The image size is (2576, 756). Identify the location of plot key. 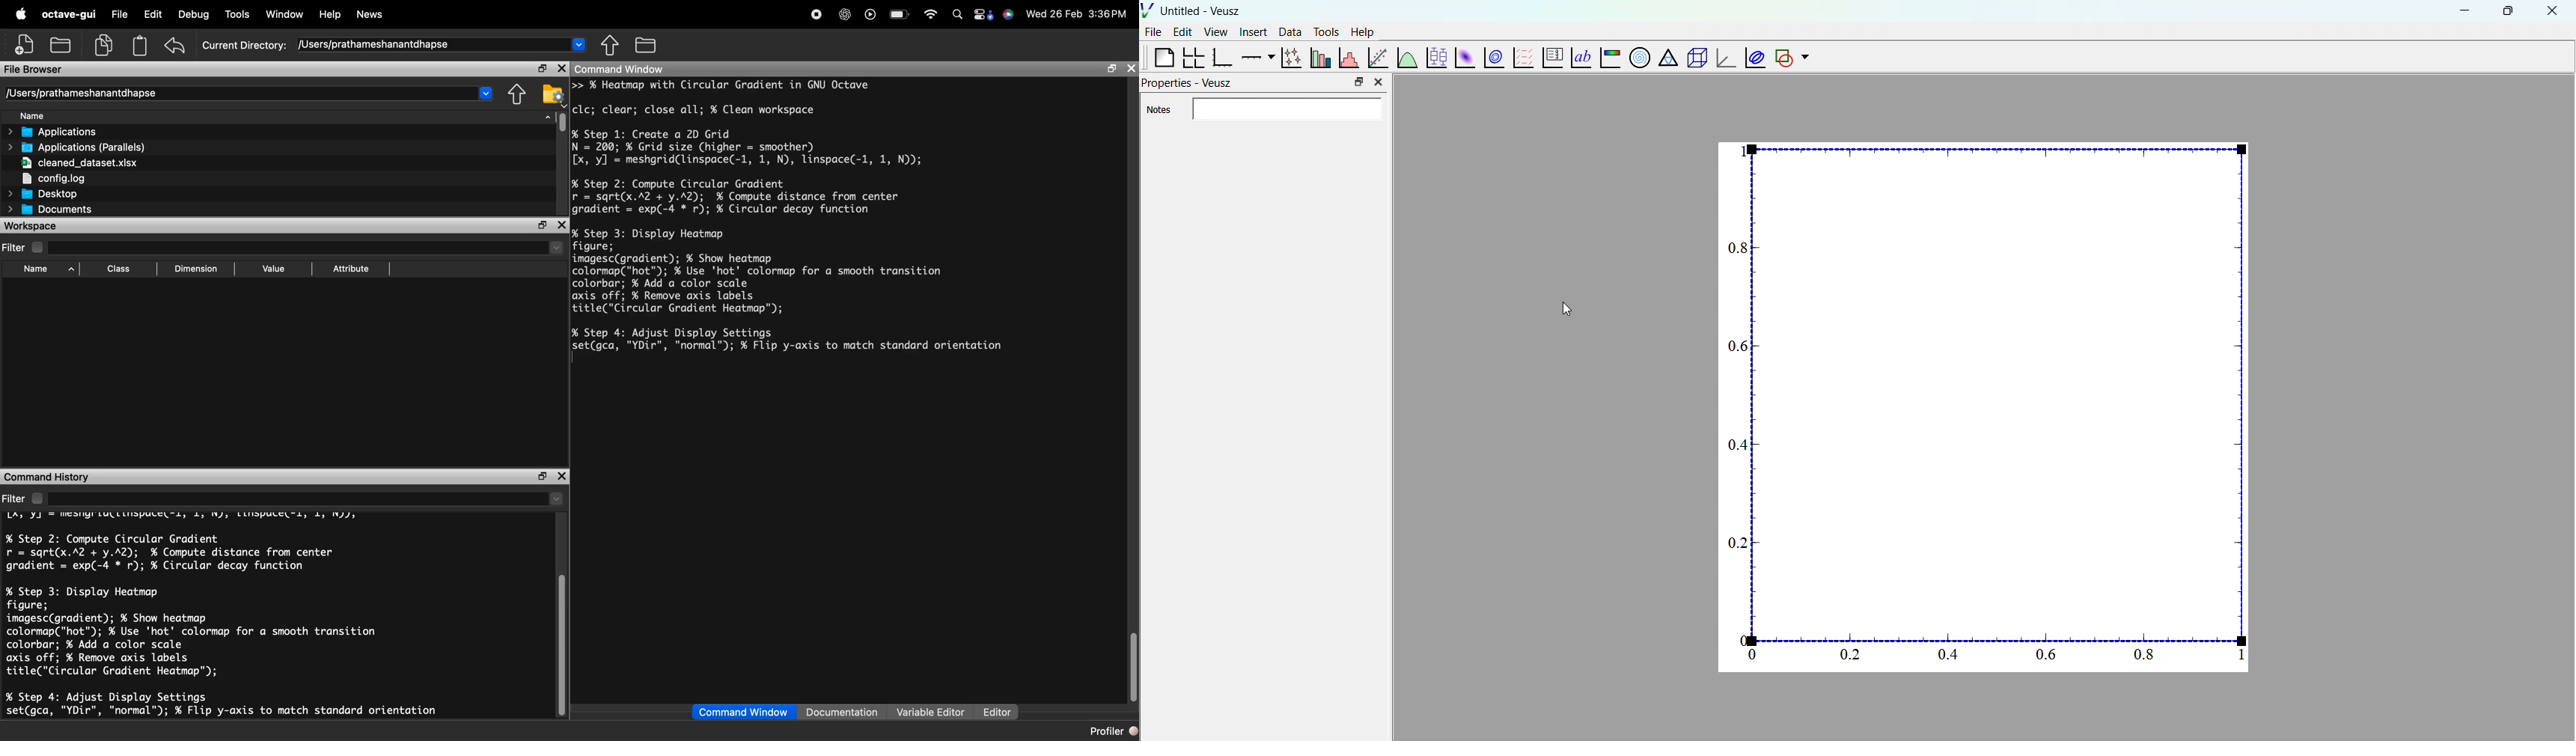
(1550, 58).